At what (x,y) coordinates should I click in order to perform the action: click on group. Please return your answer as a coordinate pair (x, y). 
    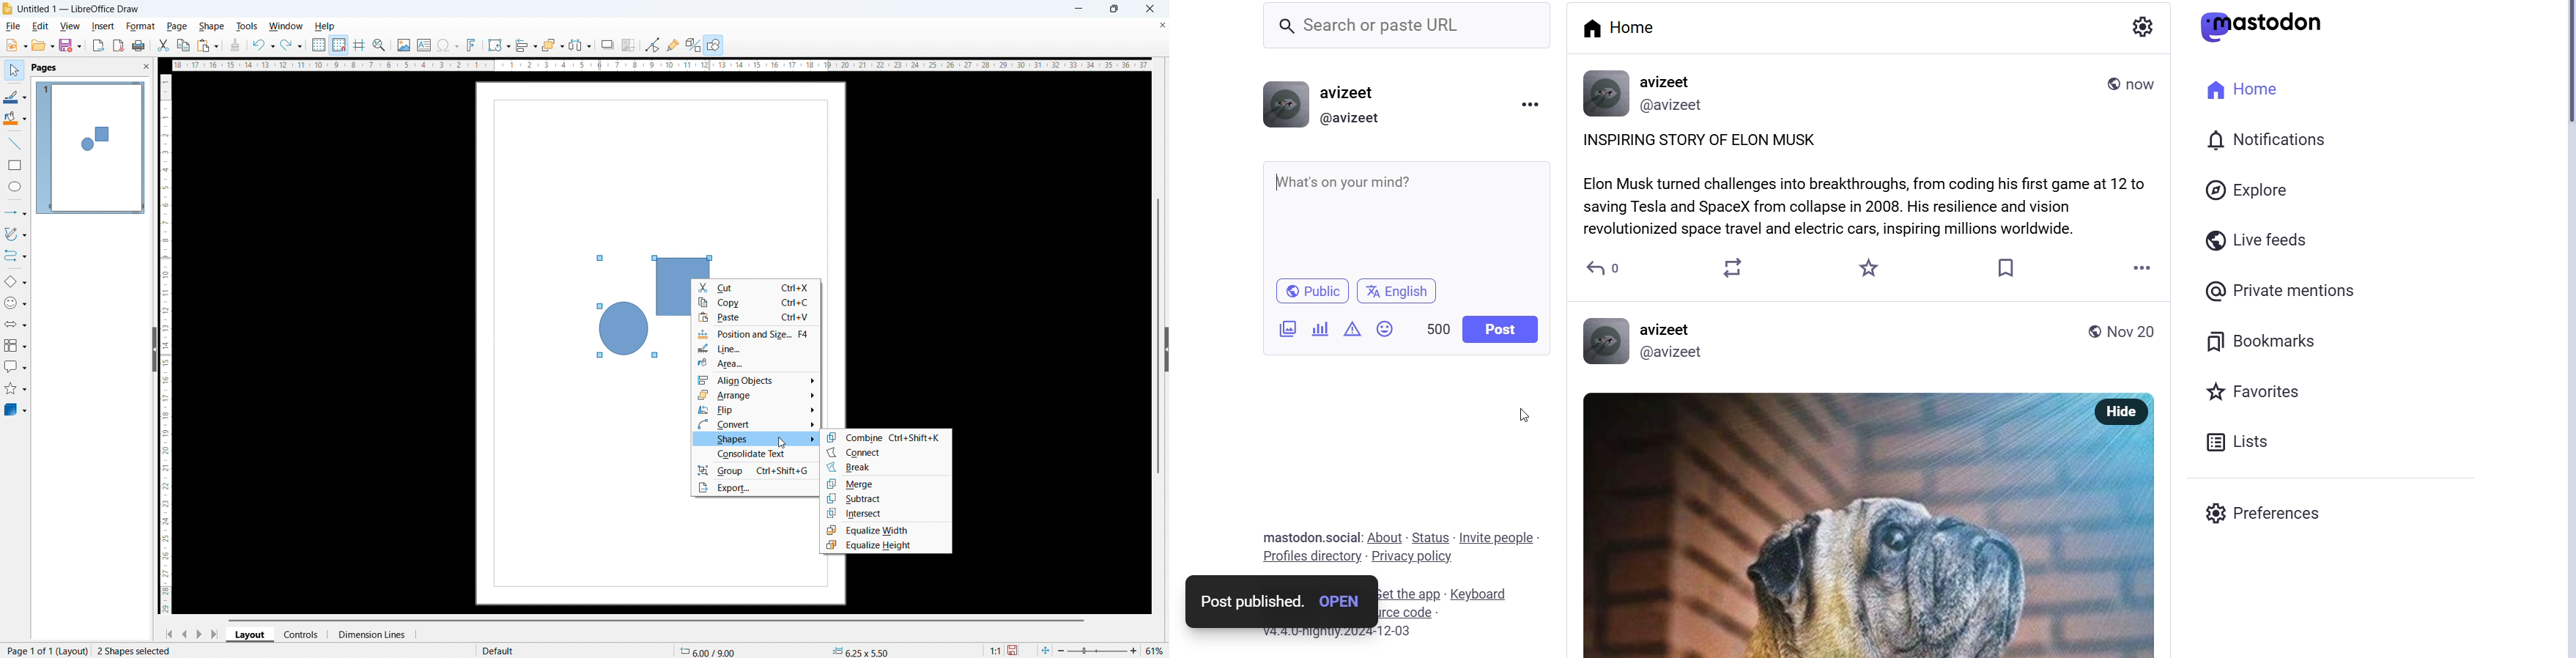
    Looking at the image, I should click on (755, 470).